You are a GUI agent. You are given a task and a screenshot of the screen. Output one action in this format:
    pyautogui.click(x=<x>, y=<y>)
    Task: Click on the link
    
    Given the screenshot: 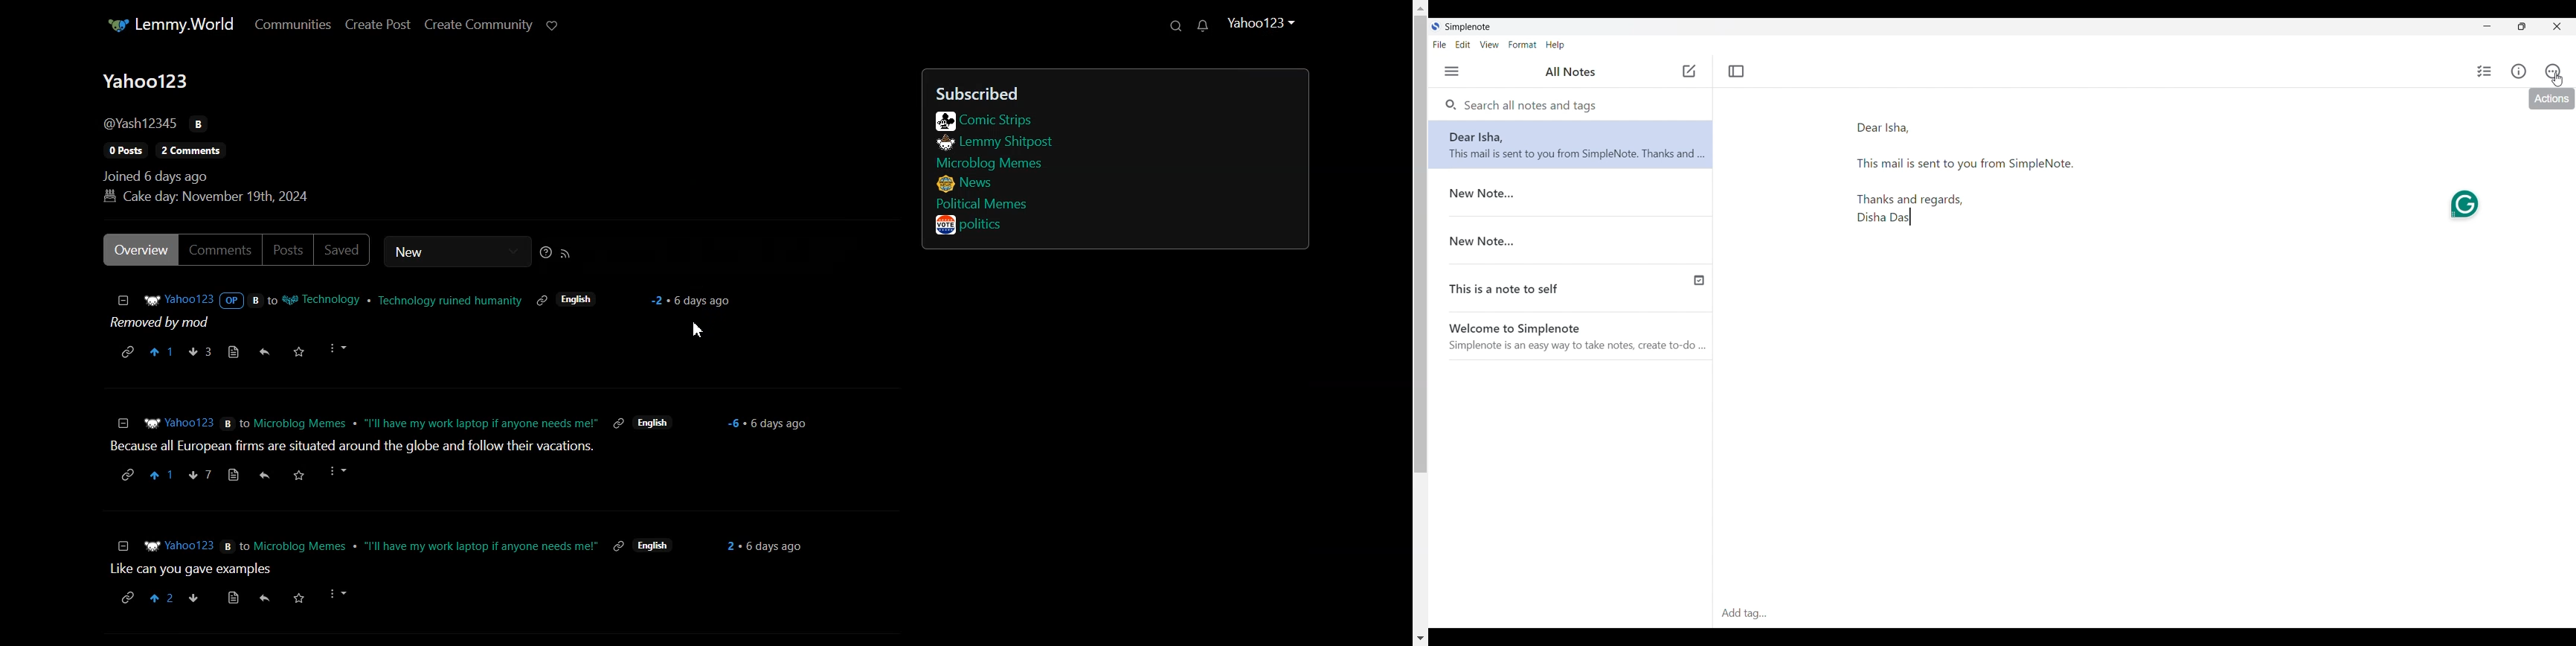 What is the action you would take?
    pyautogui.click(x=543, y=298)
    